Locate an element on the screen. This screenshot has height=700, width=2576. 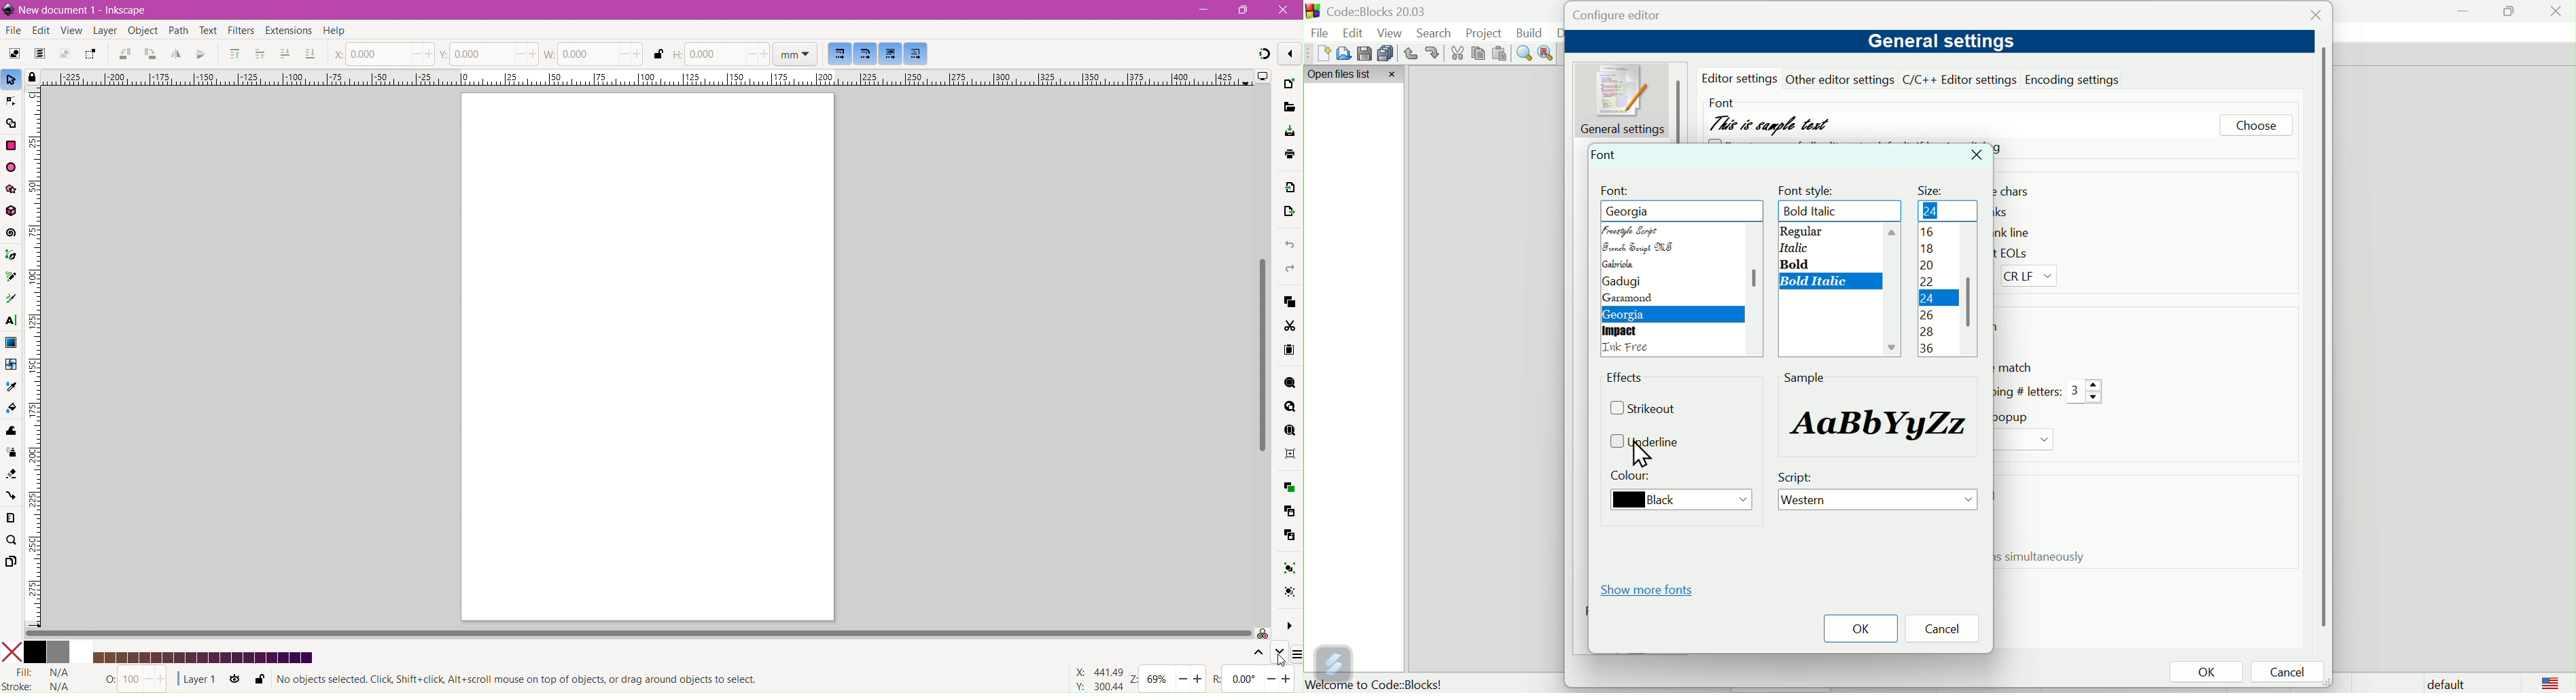
Georgia is located at coordinates (1627, 315).